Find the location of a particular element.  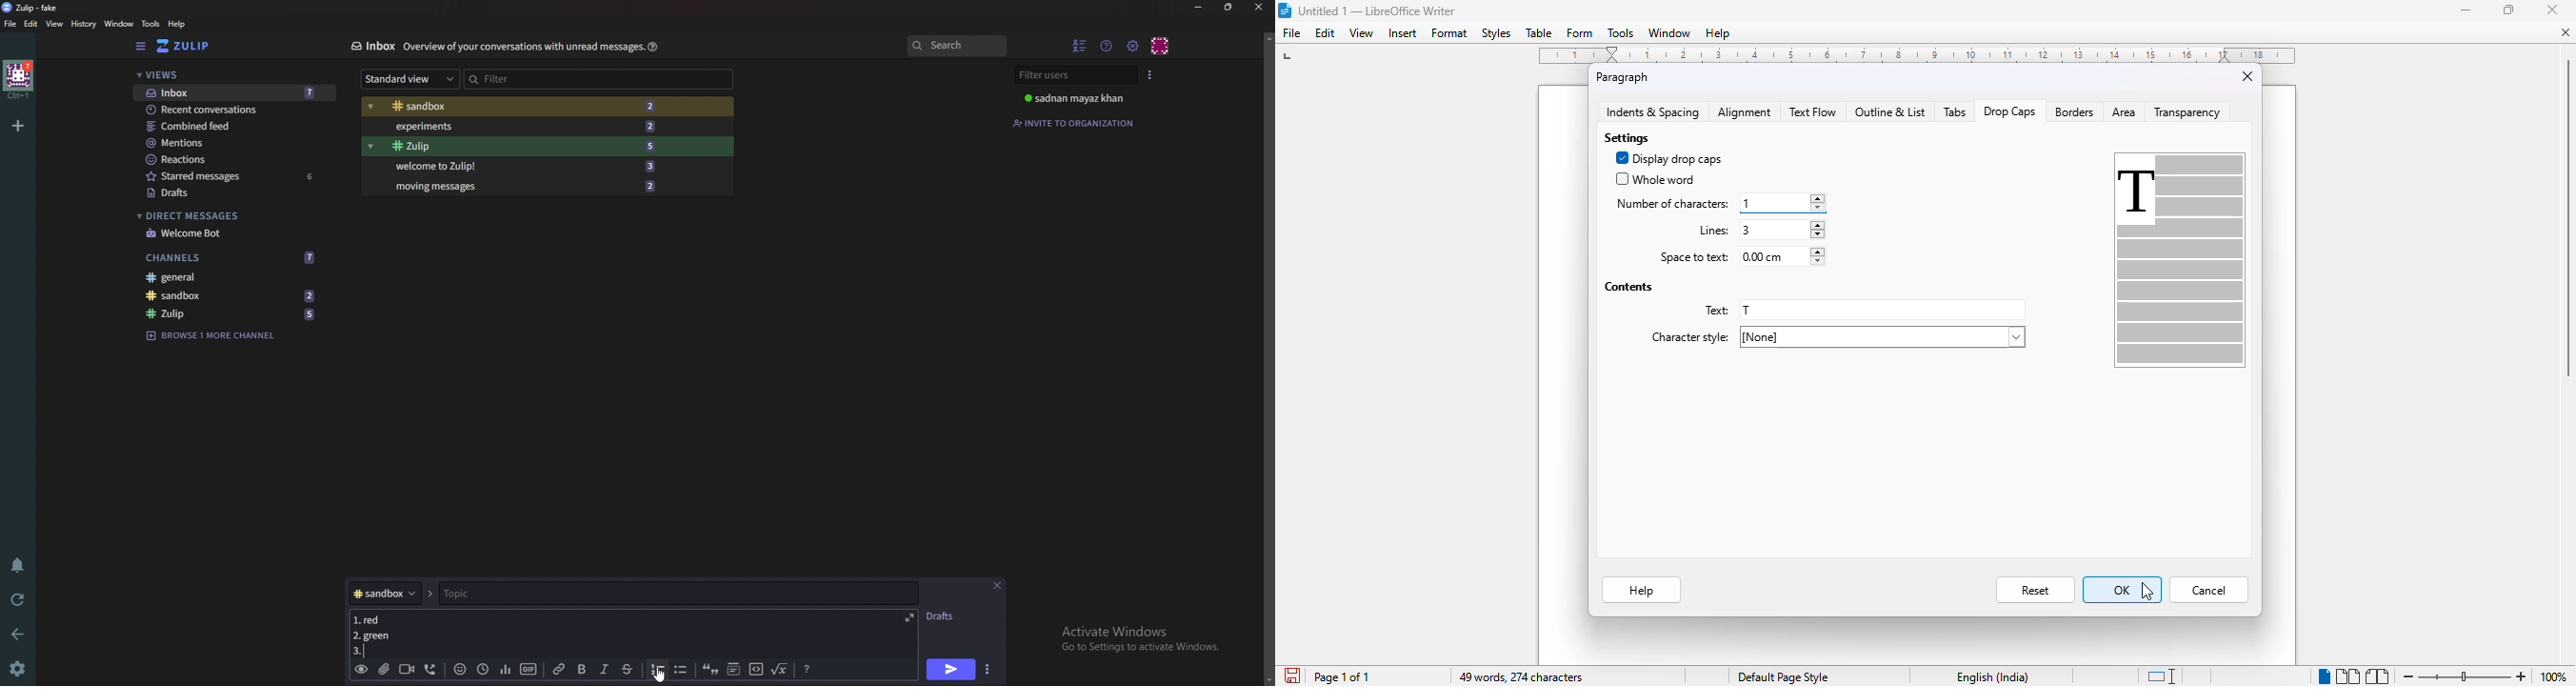

close is located at coordinates (2246, 78).